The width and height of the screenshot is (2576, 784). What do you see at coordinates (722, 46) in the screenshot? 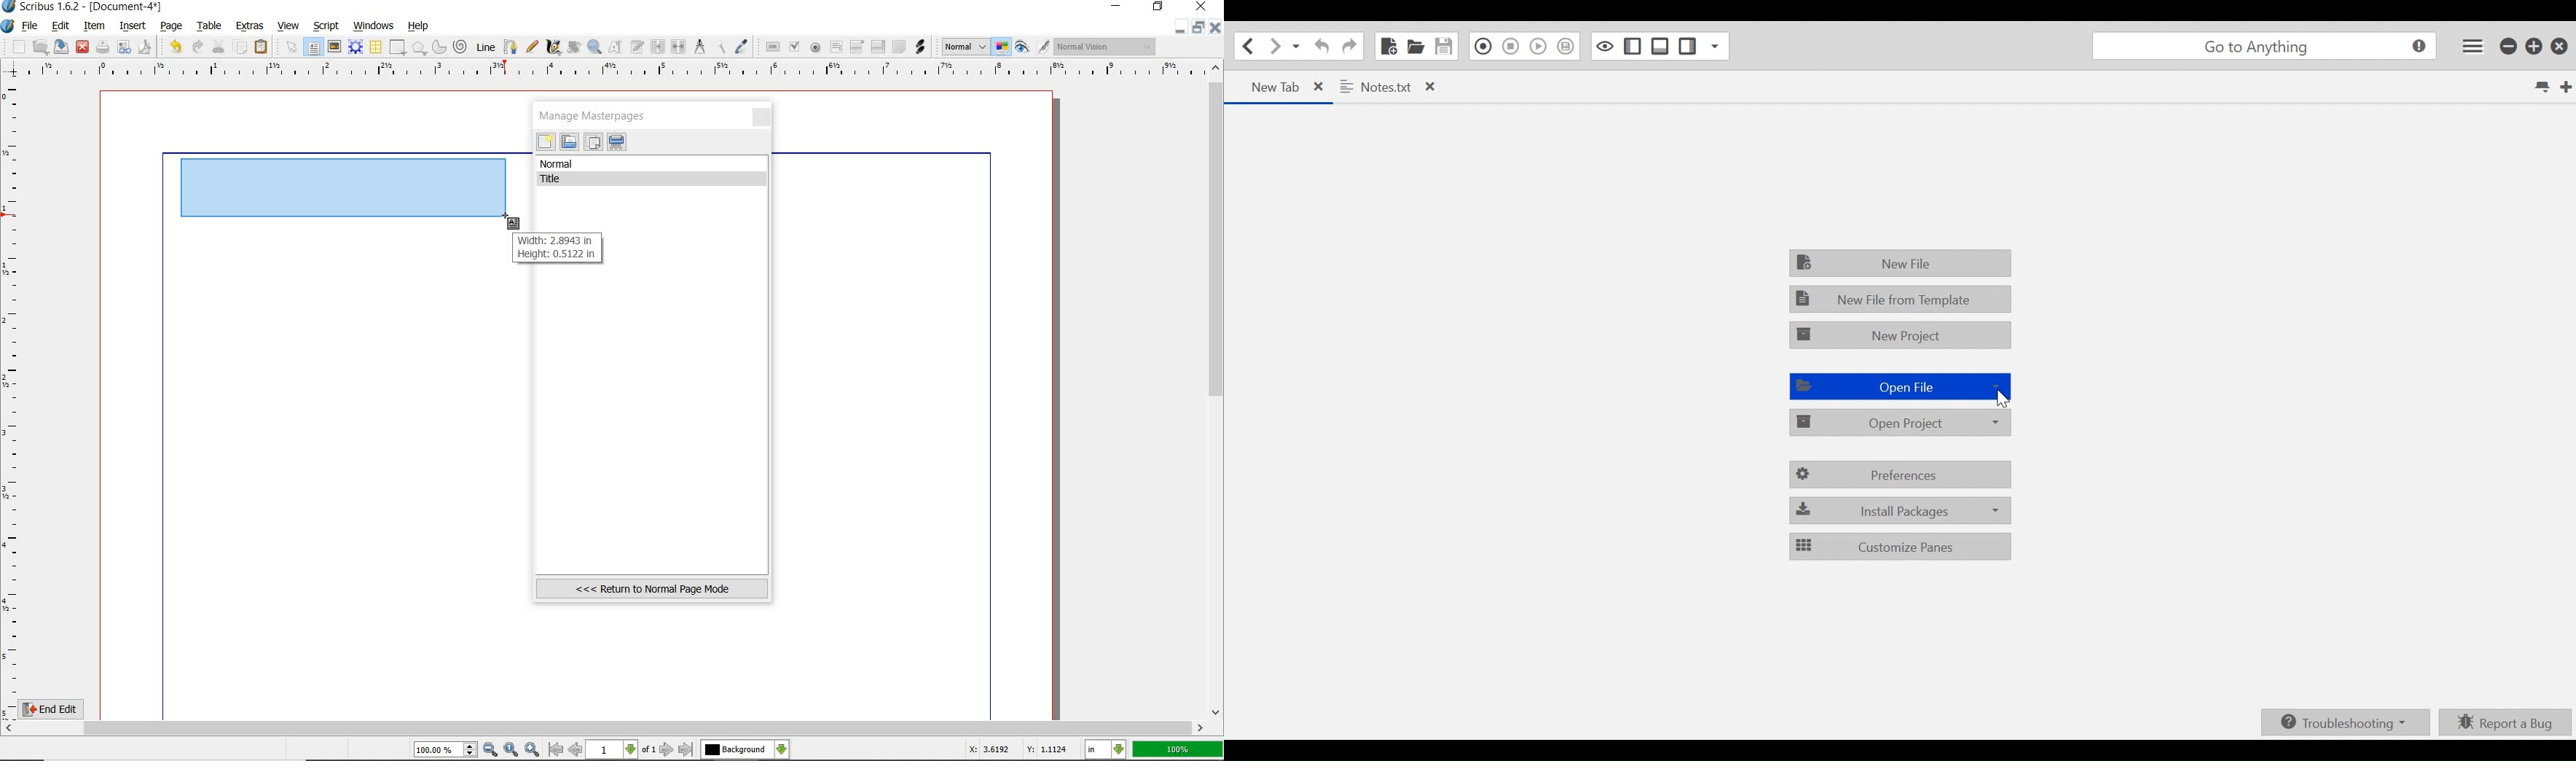
I see `copy item properties` at bounding box center [722, 46].